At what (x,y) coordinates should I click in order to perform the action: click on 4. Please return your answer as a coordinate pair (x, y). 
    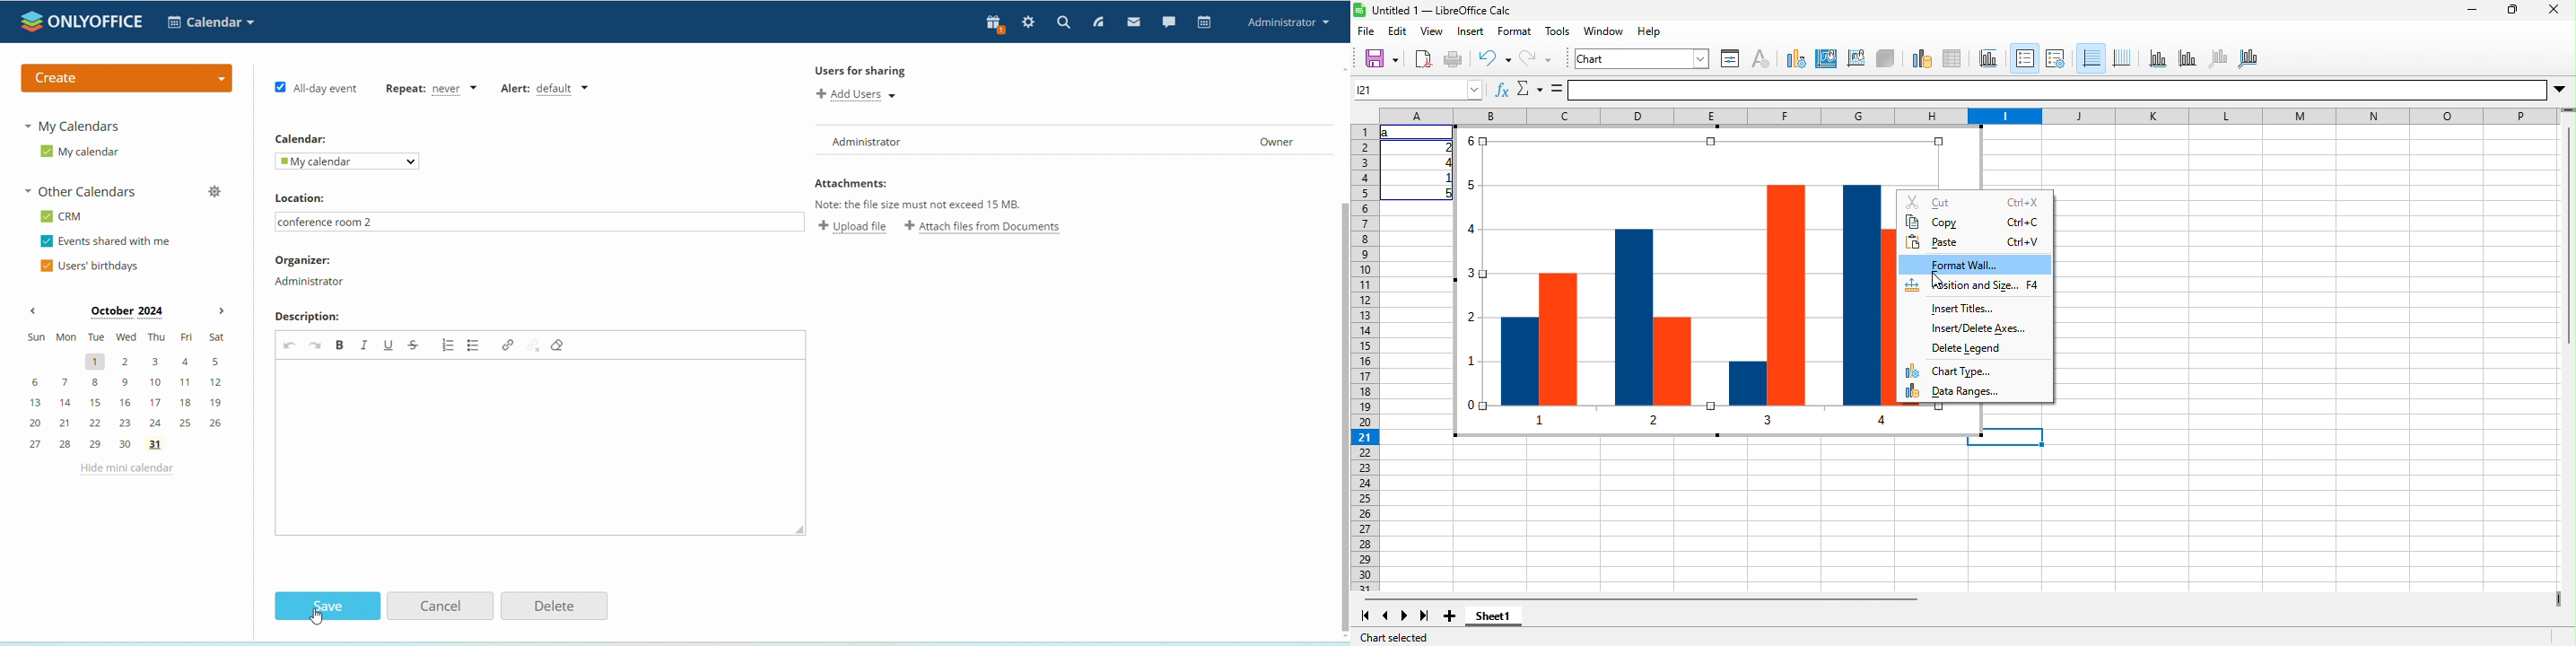
    Looking at the image, I should click on (1445, 162).